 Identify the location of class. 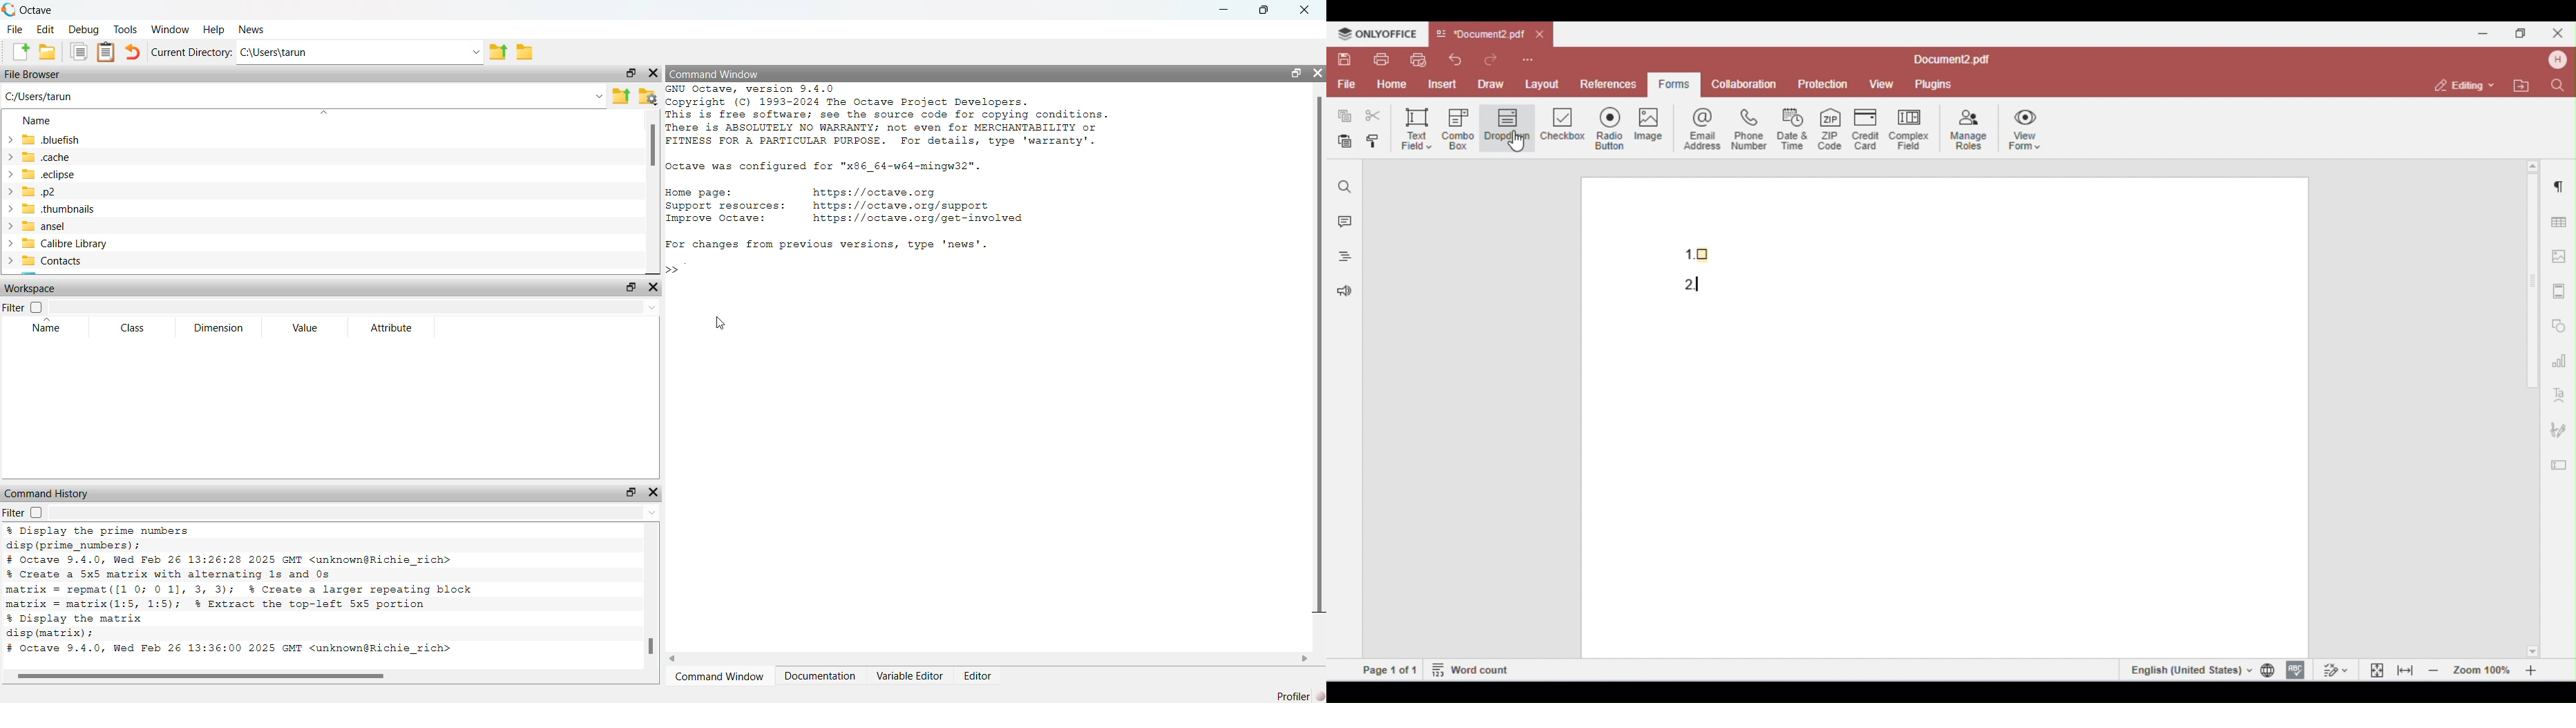
(128, 328).